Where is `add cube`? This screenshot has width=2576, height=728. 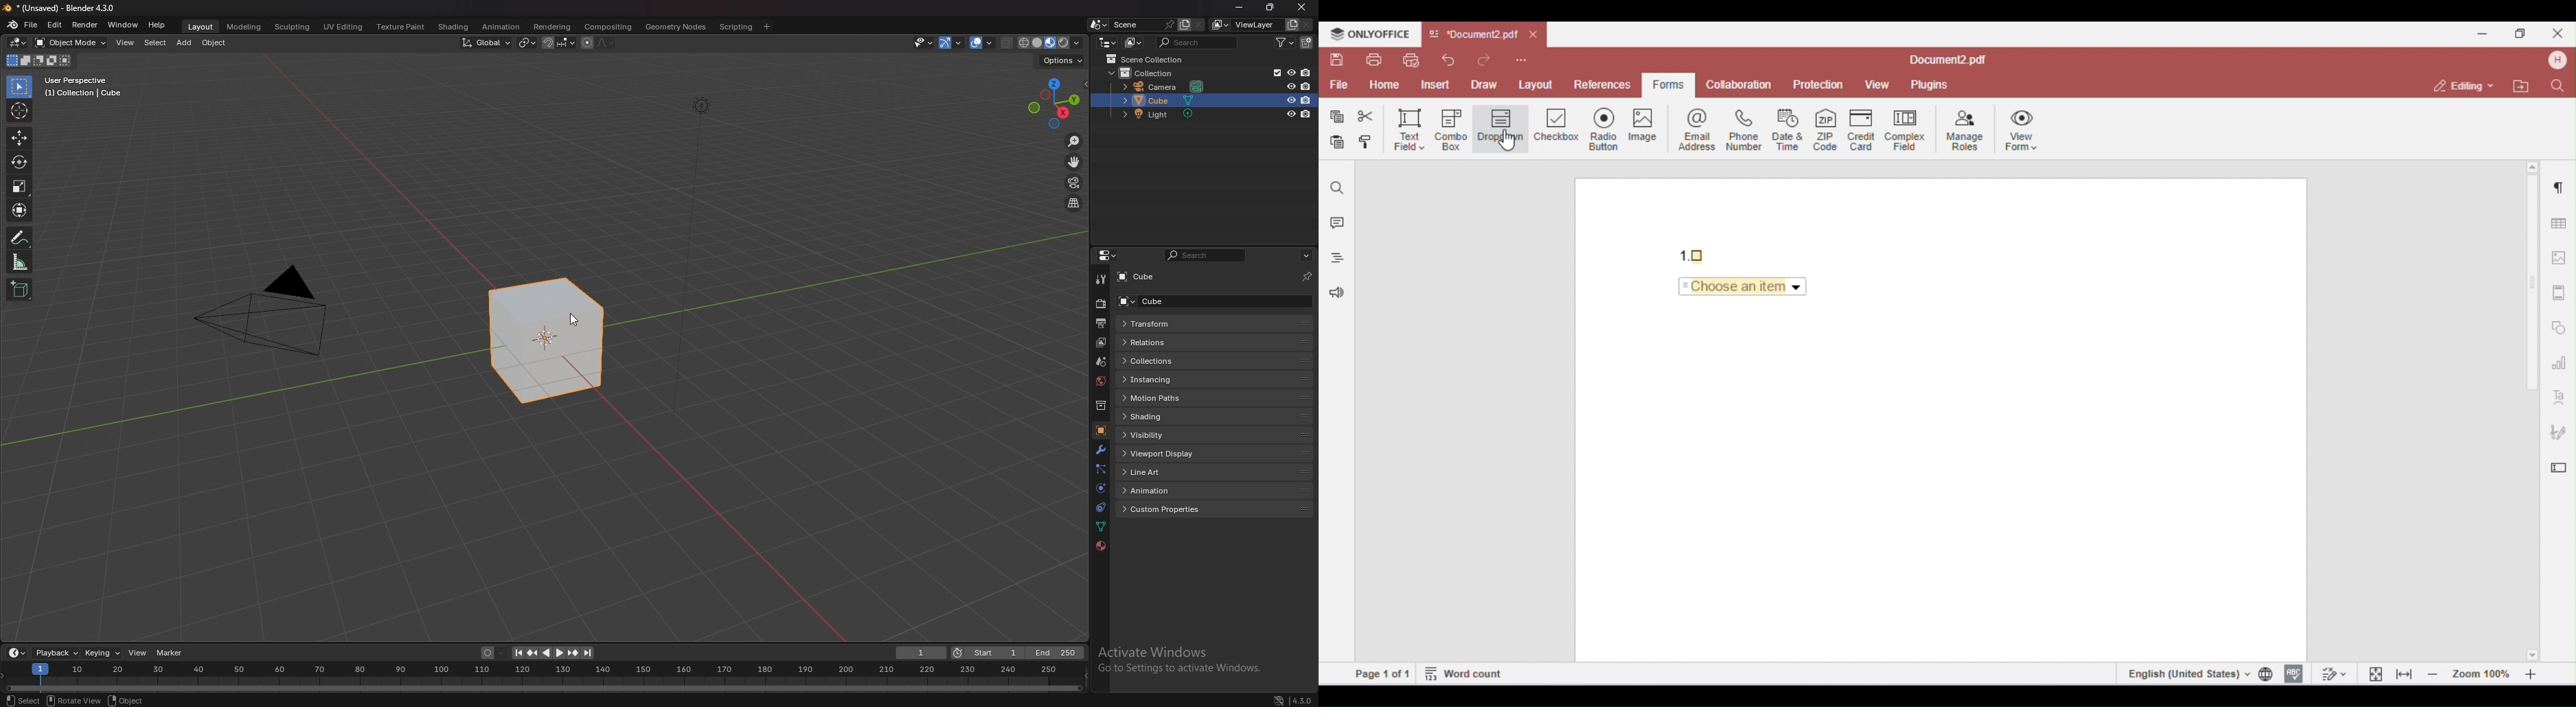
add cube is located at coordinates (19, 289).